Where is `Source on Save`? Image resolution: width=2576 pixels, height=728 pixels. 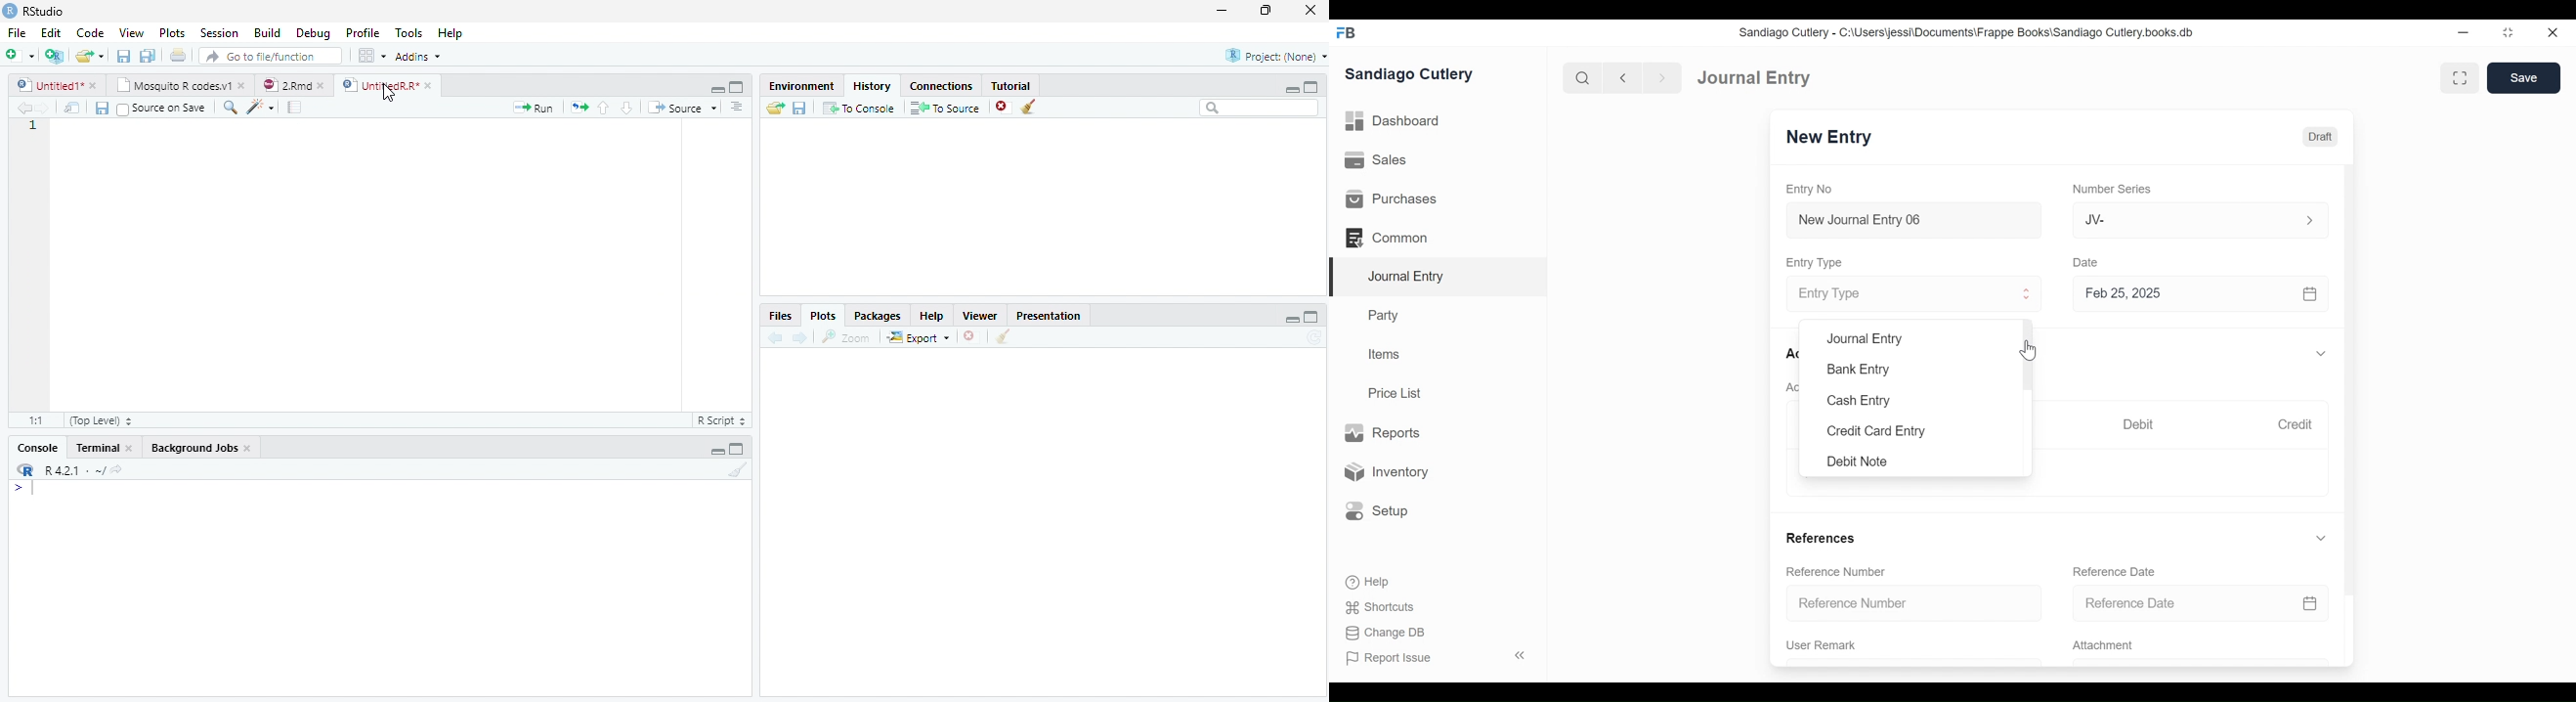 Source on Save is located at coordinates (163, 111).